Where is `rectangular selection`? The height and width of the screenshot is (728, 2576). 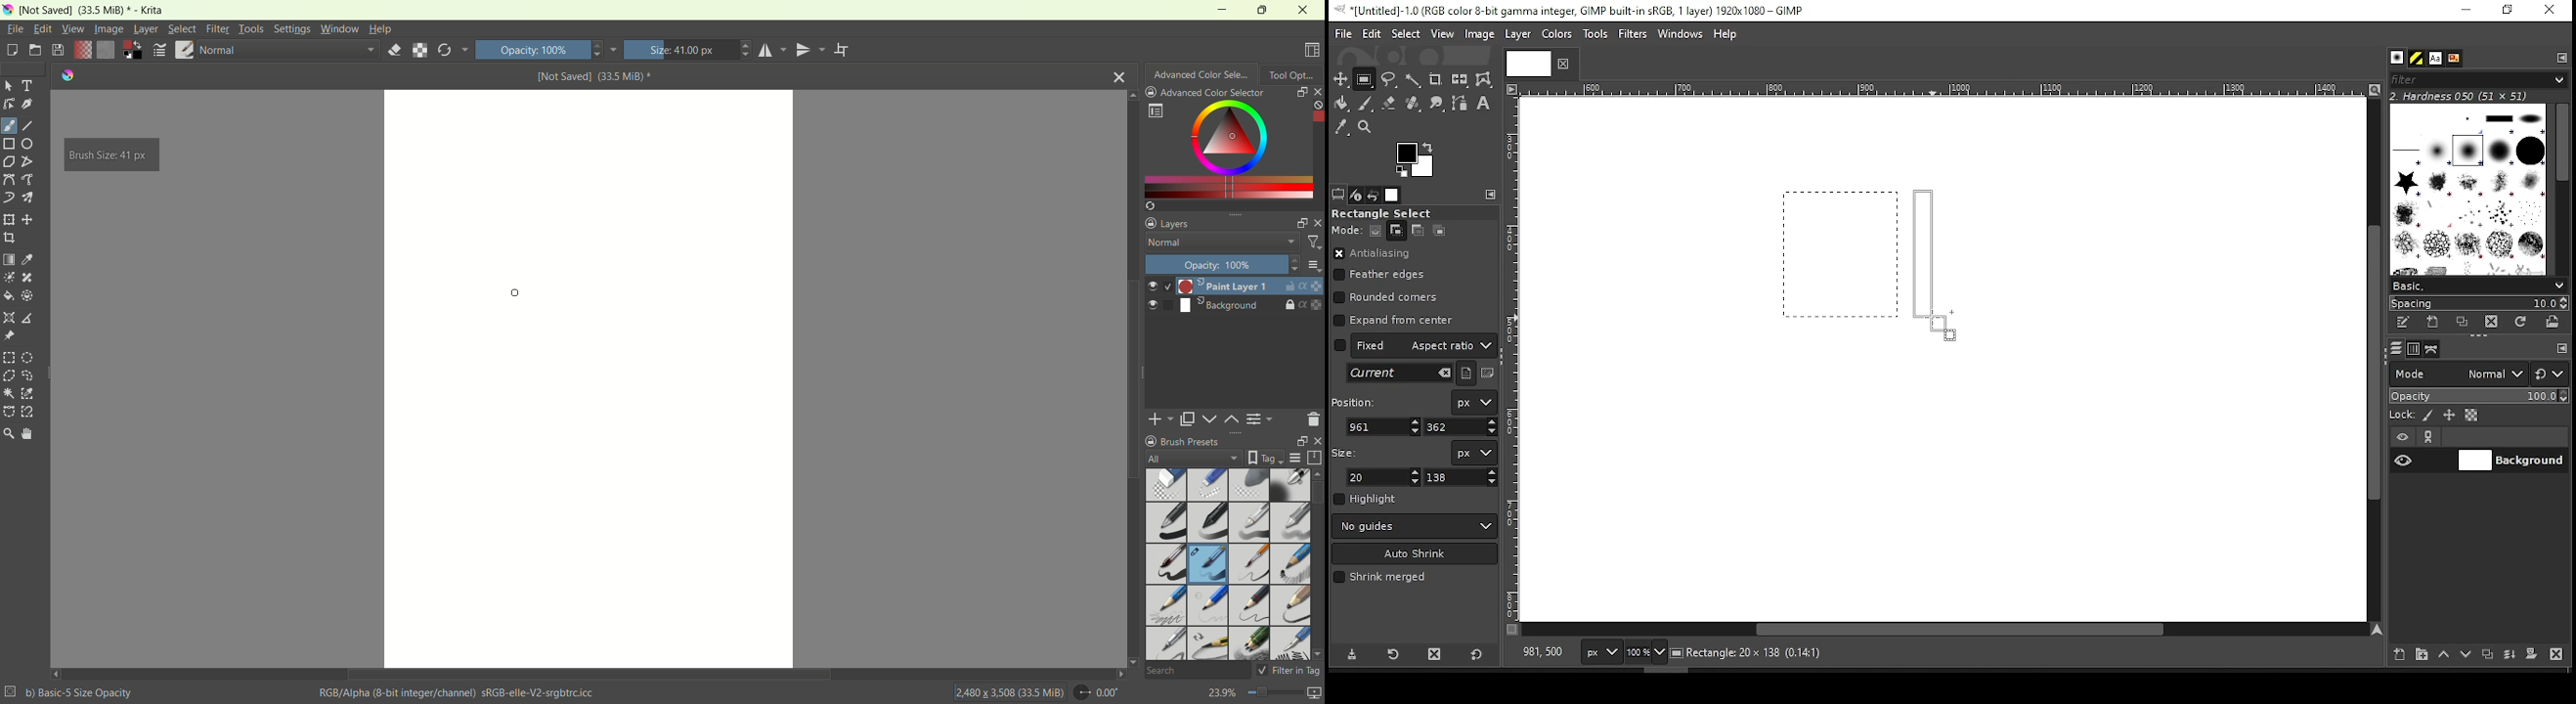 rectangular selection is located at coordinates (9, 358).